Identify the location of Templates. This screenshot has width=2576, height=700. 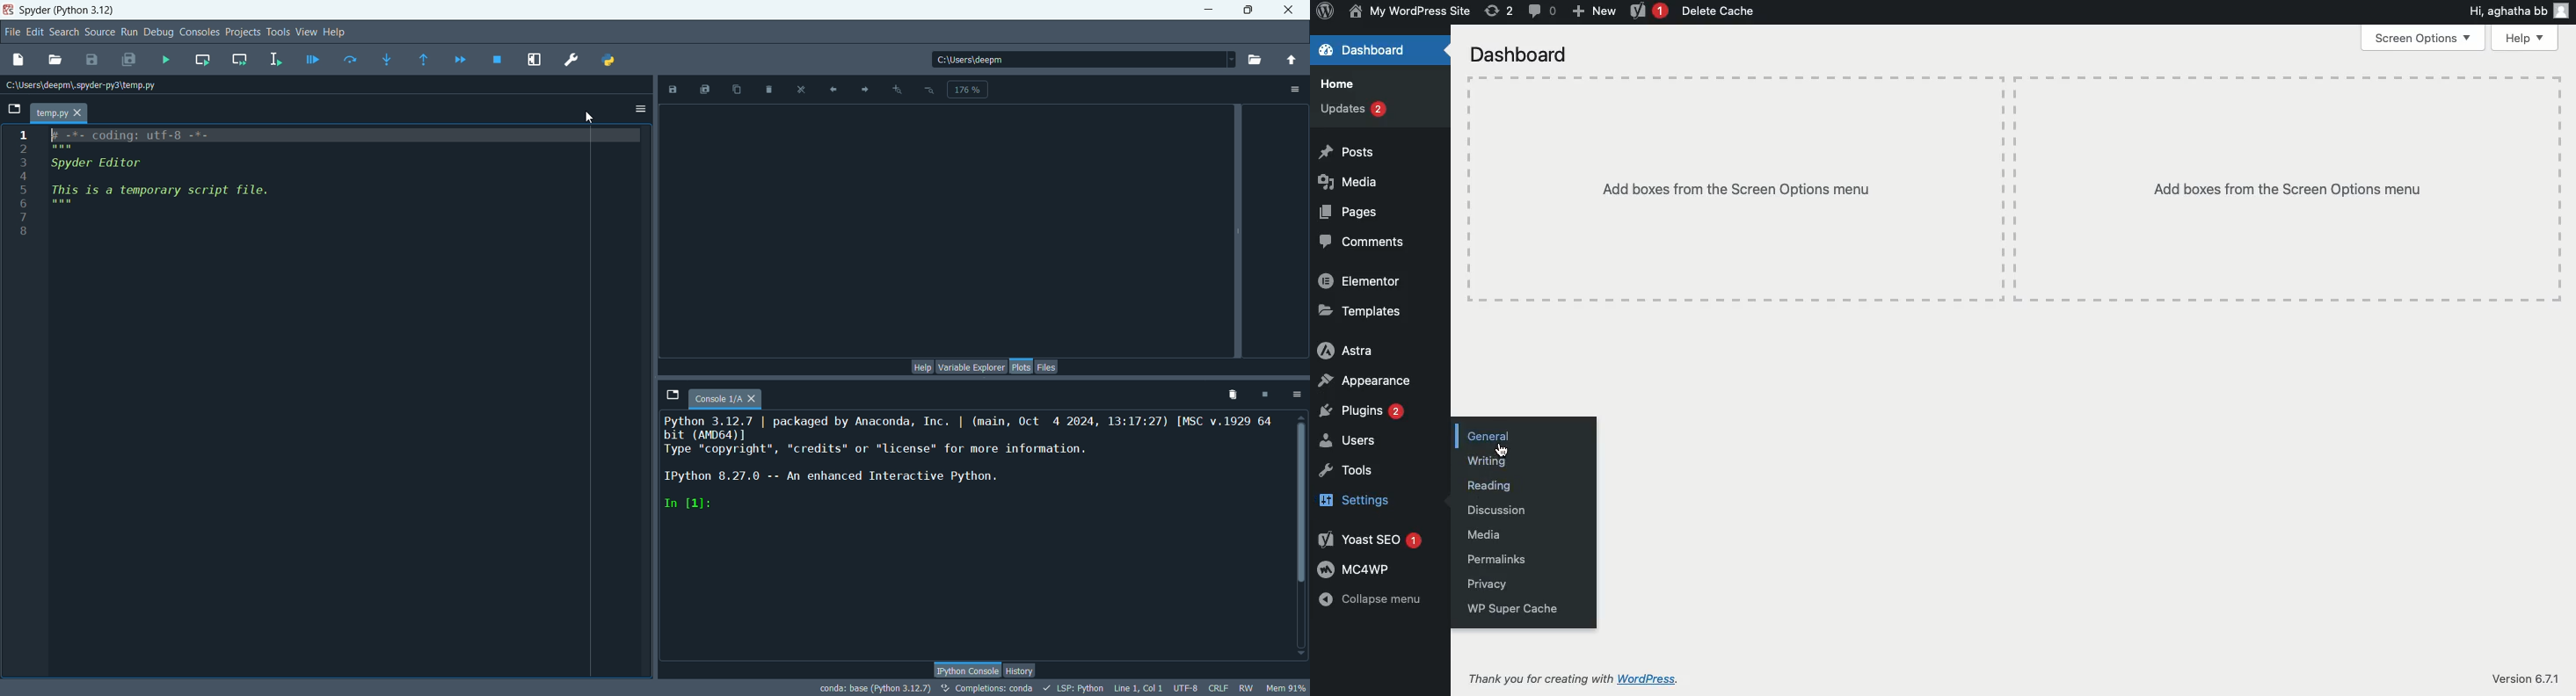
(1360, 310).